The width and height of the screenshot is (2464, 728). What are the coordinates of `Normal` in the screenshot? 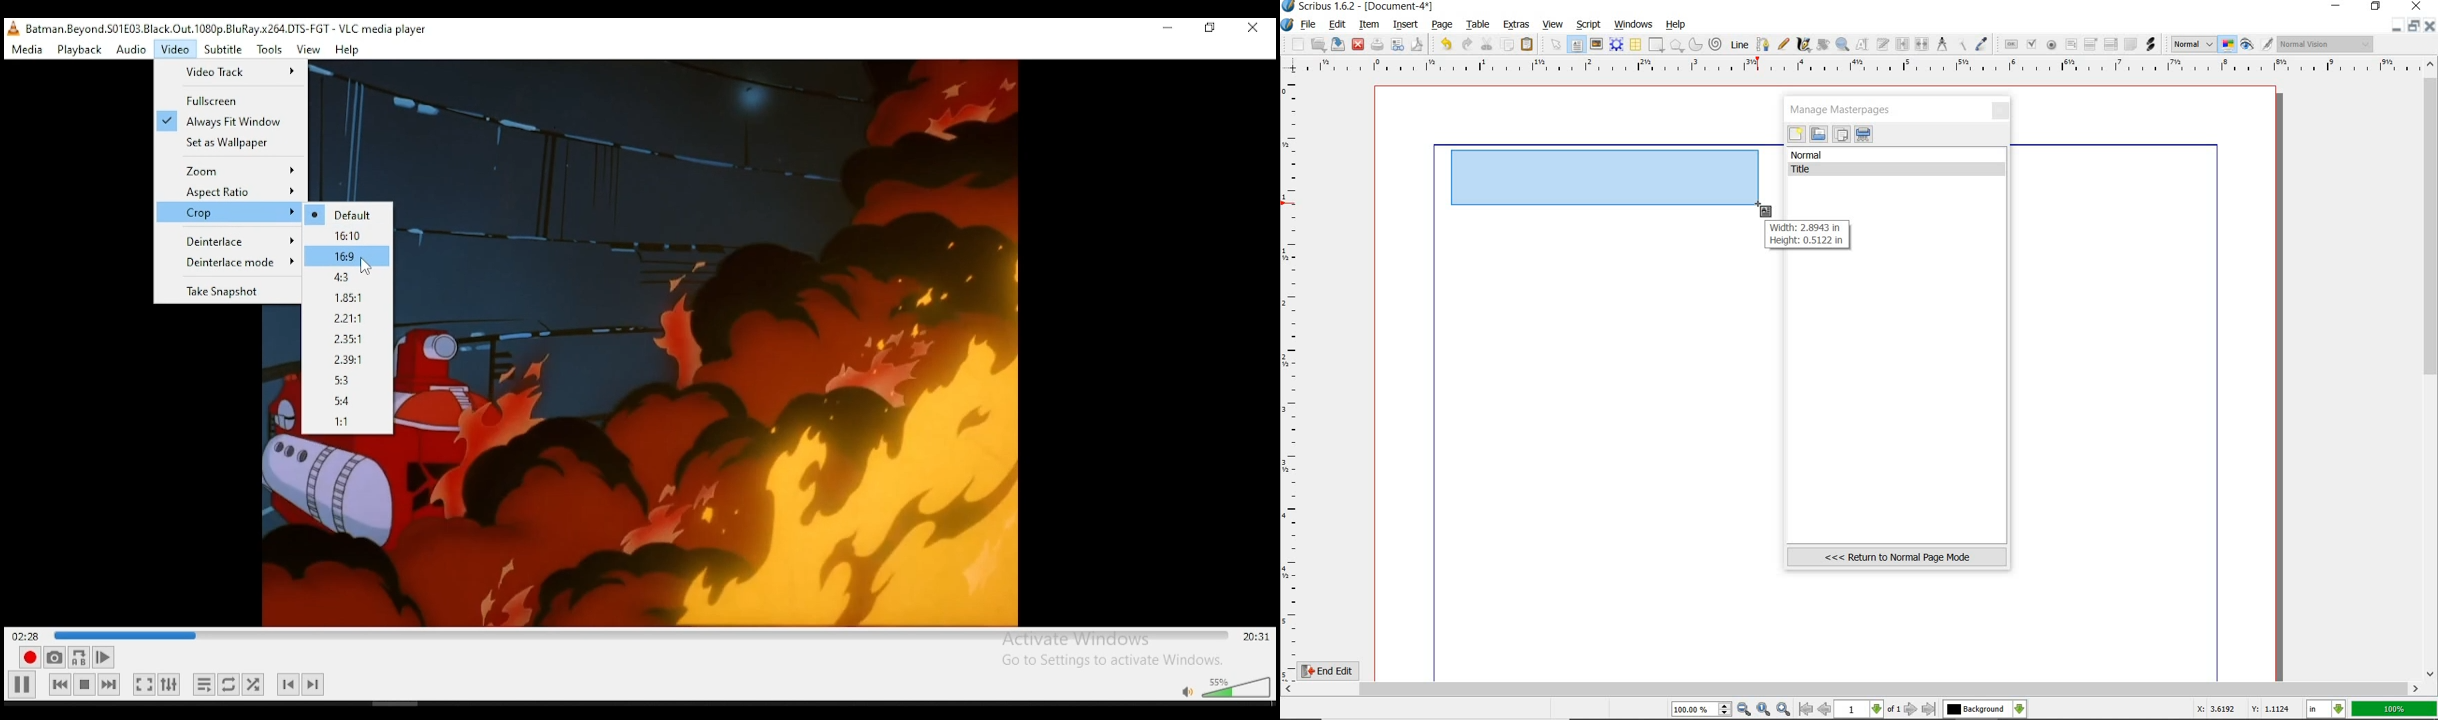 It's located at (2192, 44).